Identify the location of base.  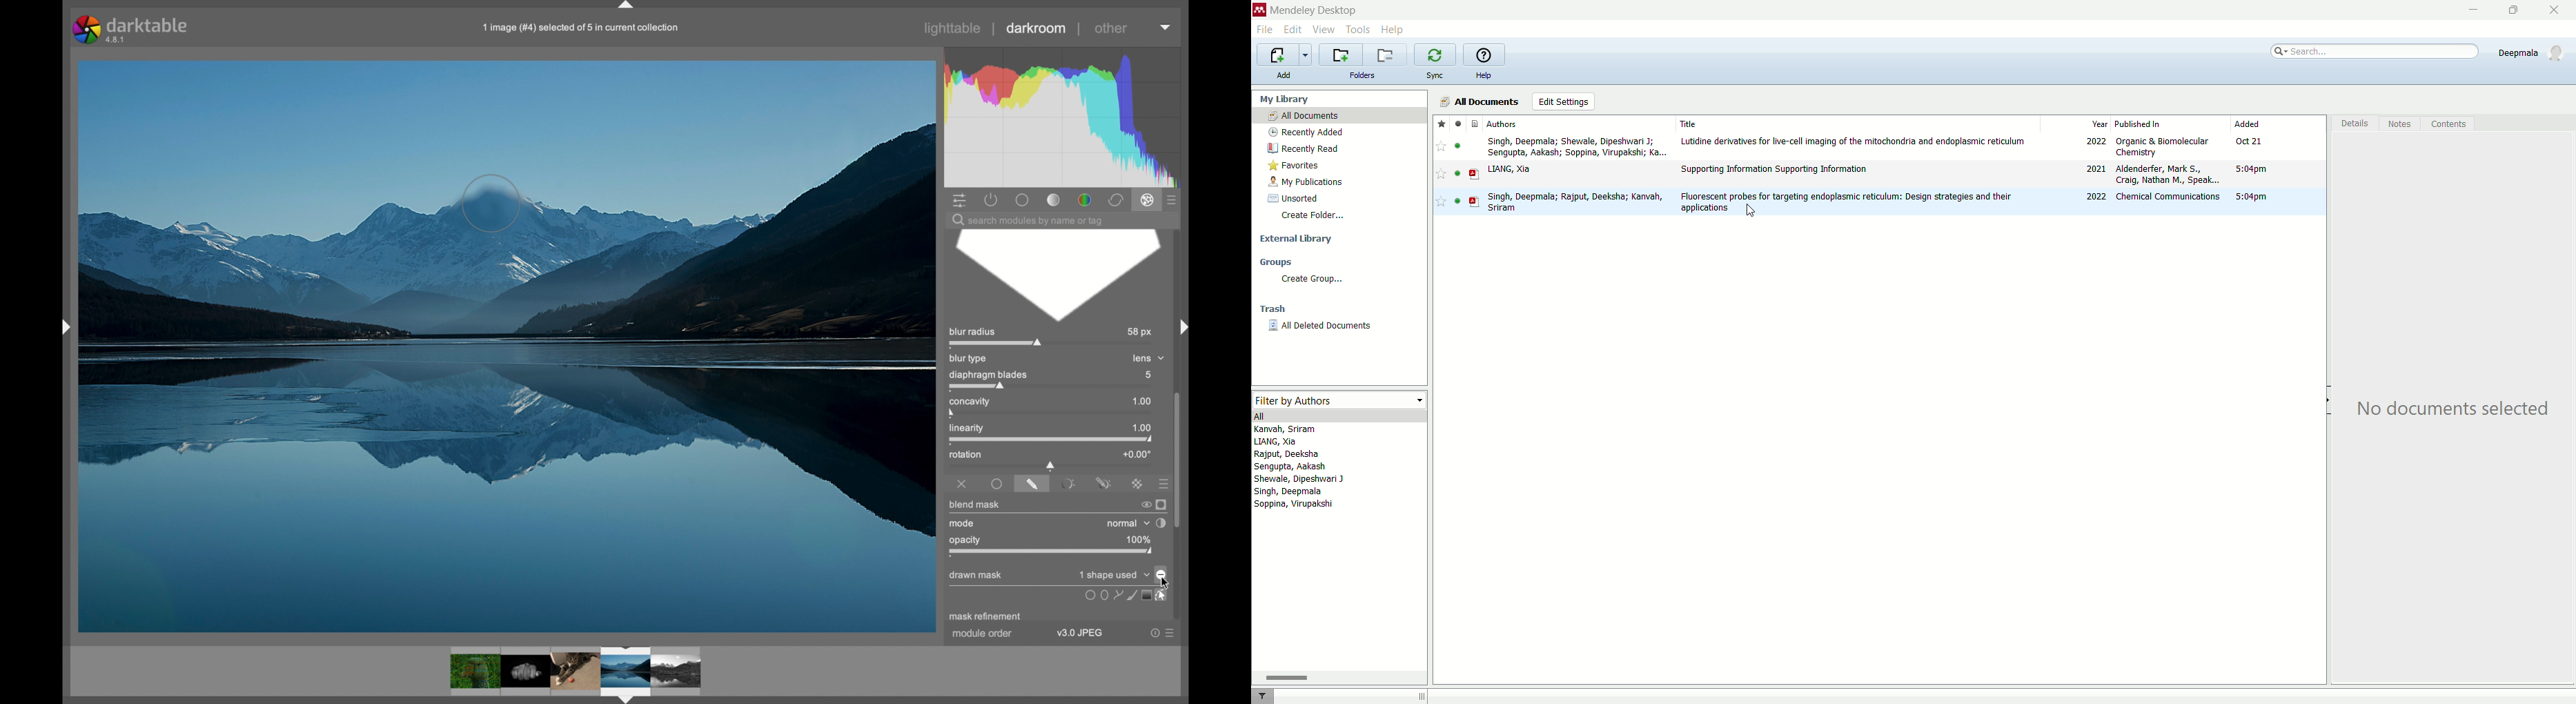
(1023, 199).